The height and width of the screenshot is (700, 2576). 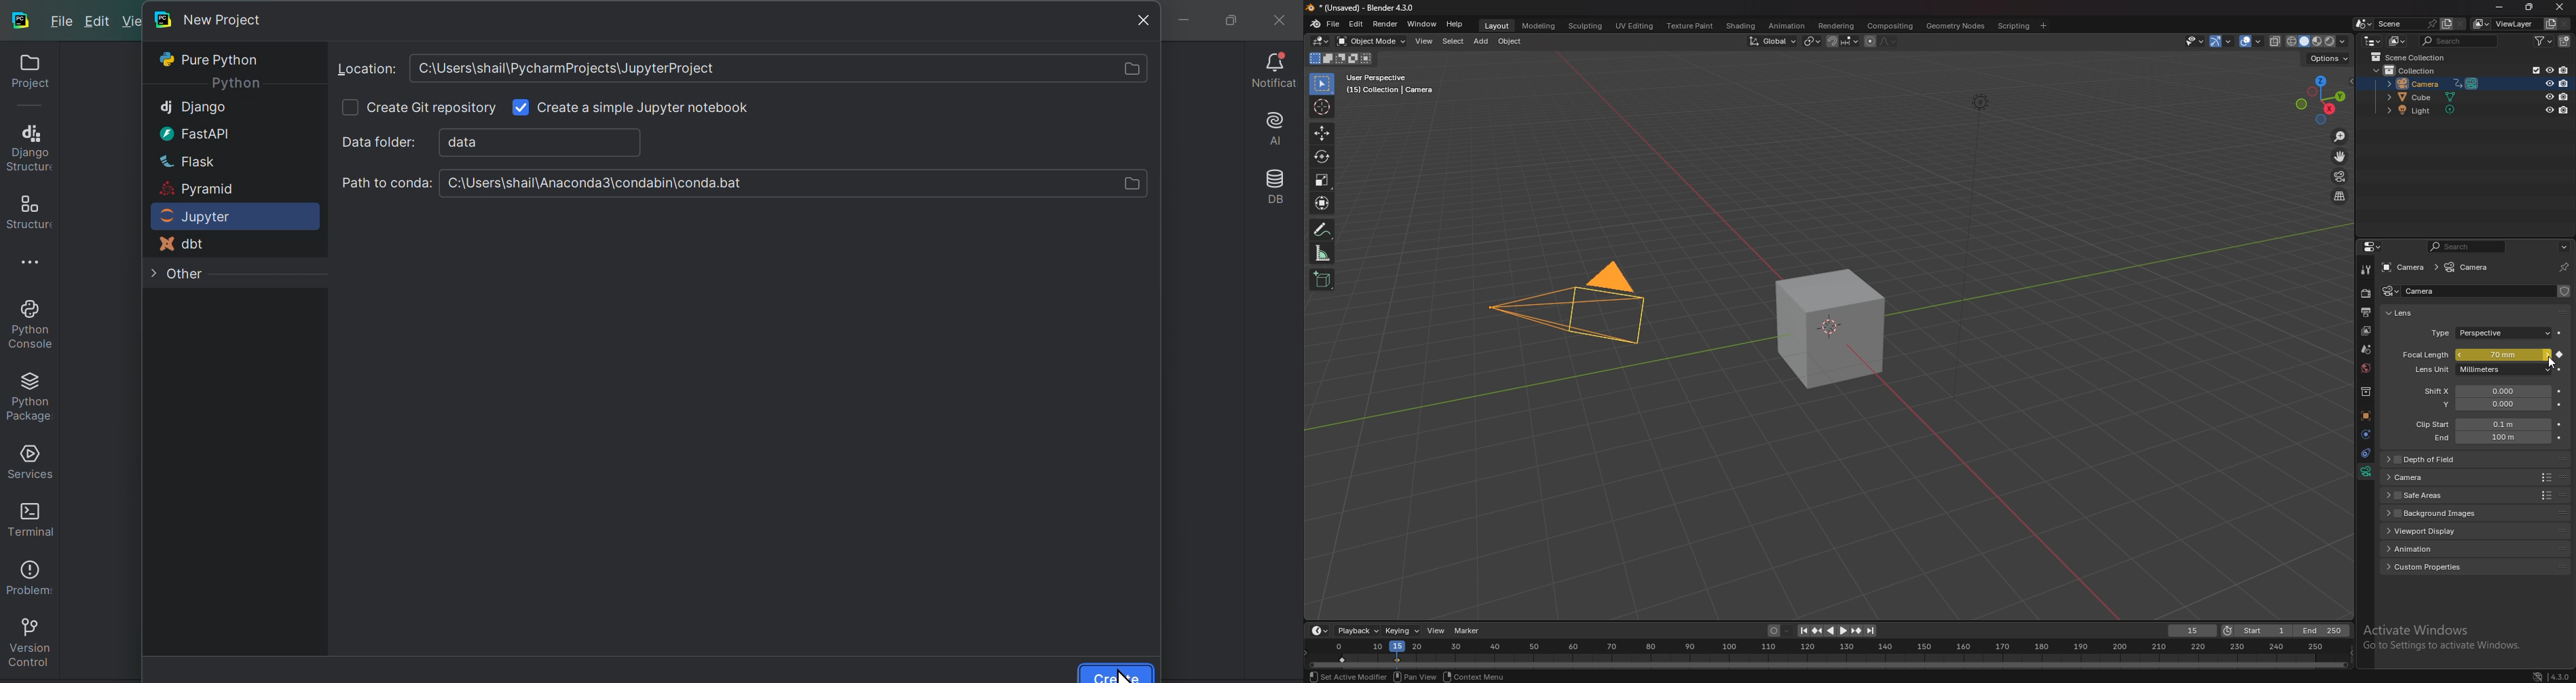 What do you see at coordinates (1836, 26) in the screenshot?
I see `rendering` at bounding box center [1836, 26].